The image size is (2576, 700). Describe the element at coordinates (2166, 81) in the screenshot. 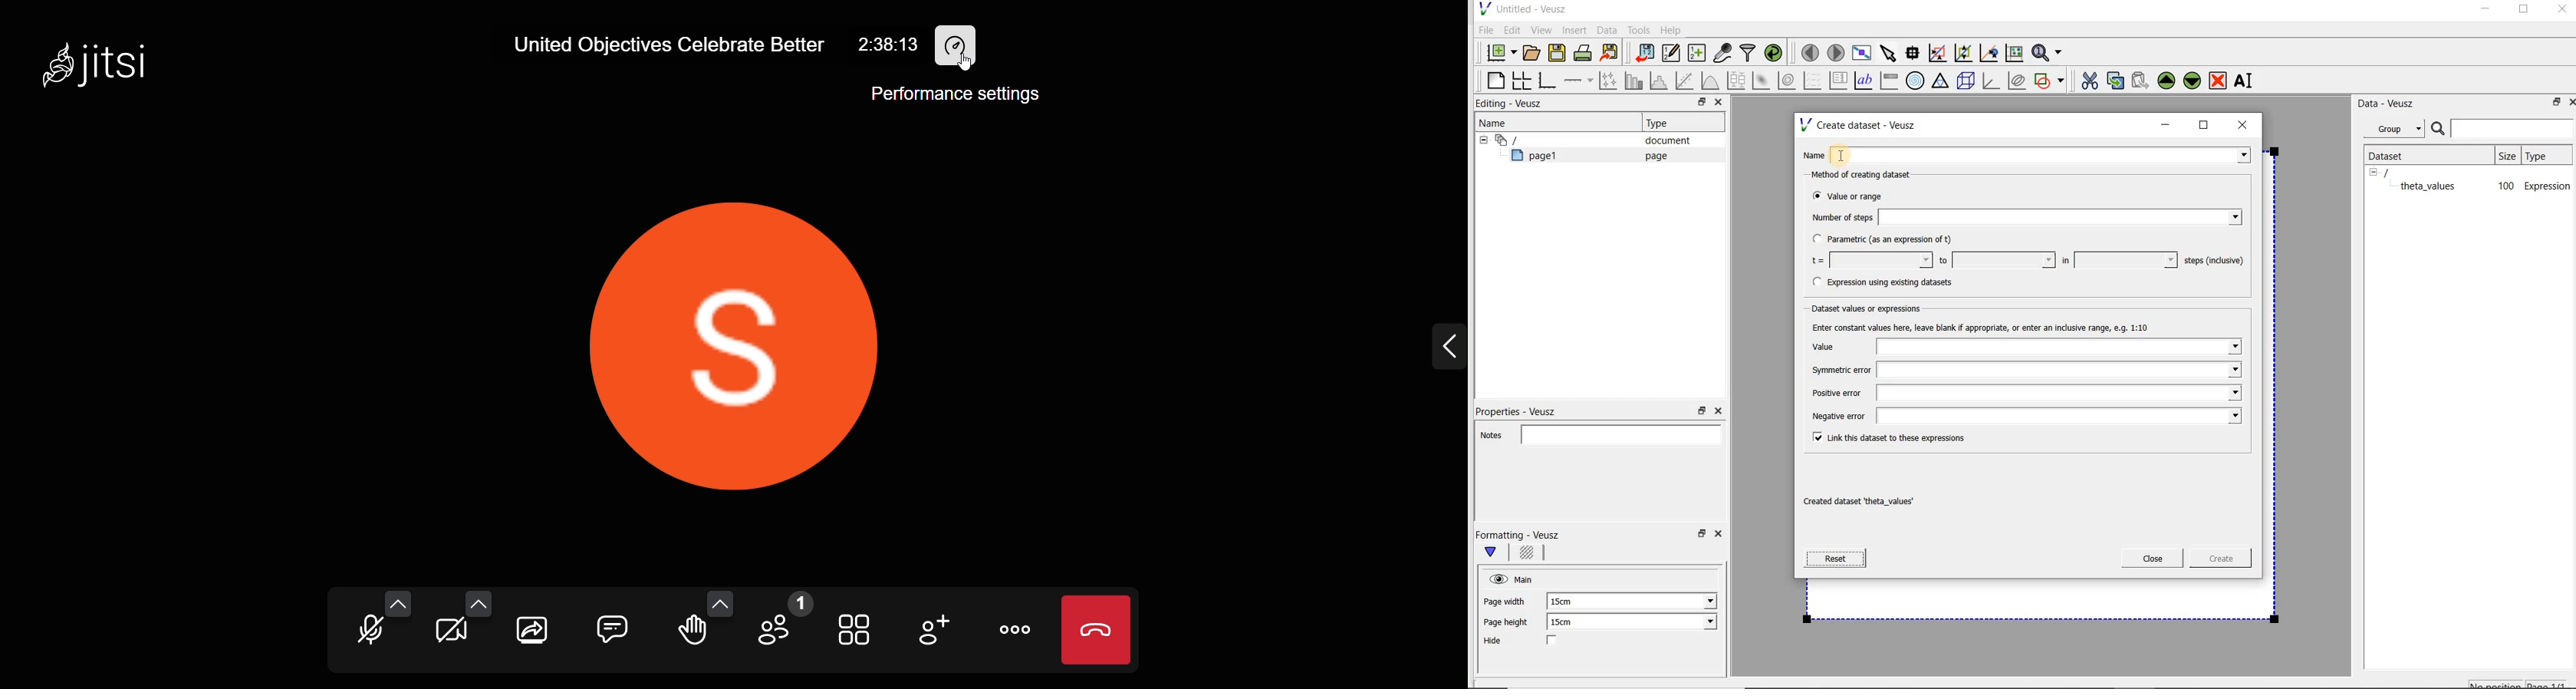

I see `Move the selected widget up` at that location.